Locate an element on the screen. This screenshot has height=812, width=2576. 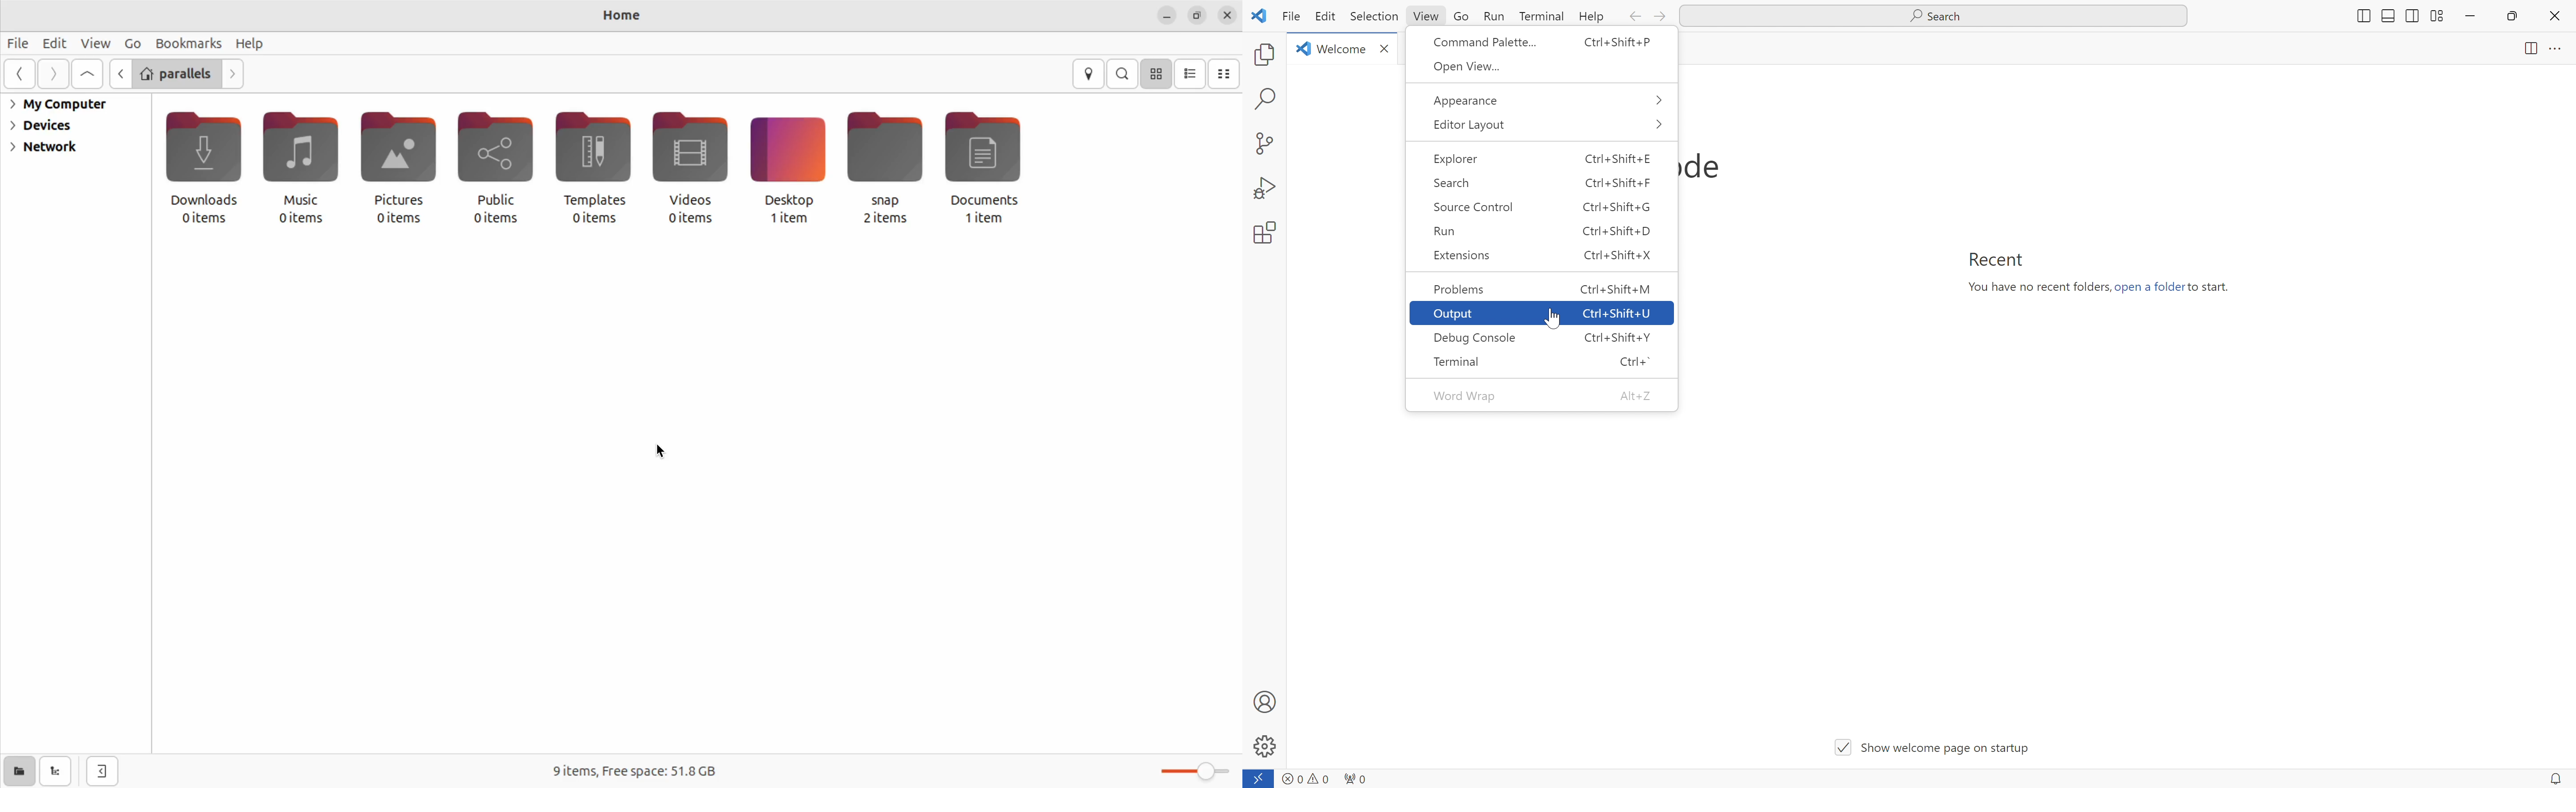
menu is located at coordinates (2560, 53).